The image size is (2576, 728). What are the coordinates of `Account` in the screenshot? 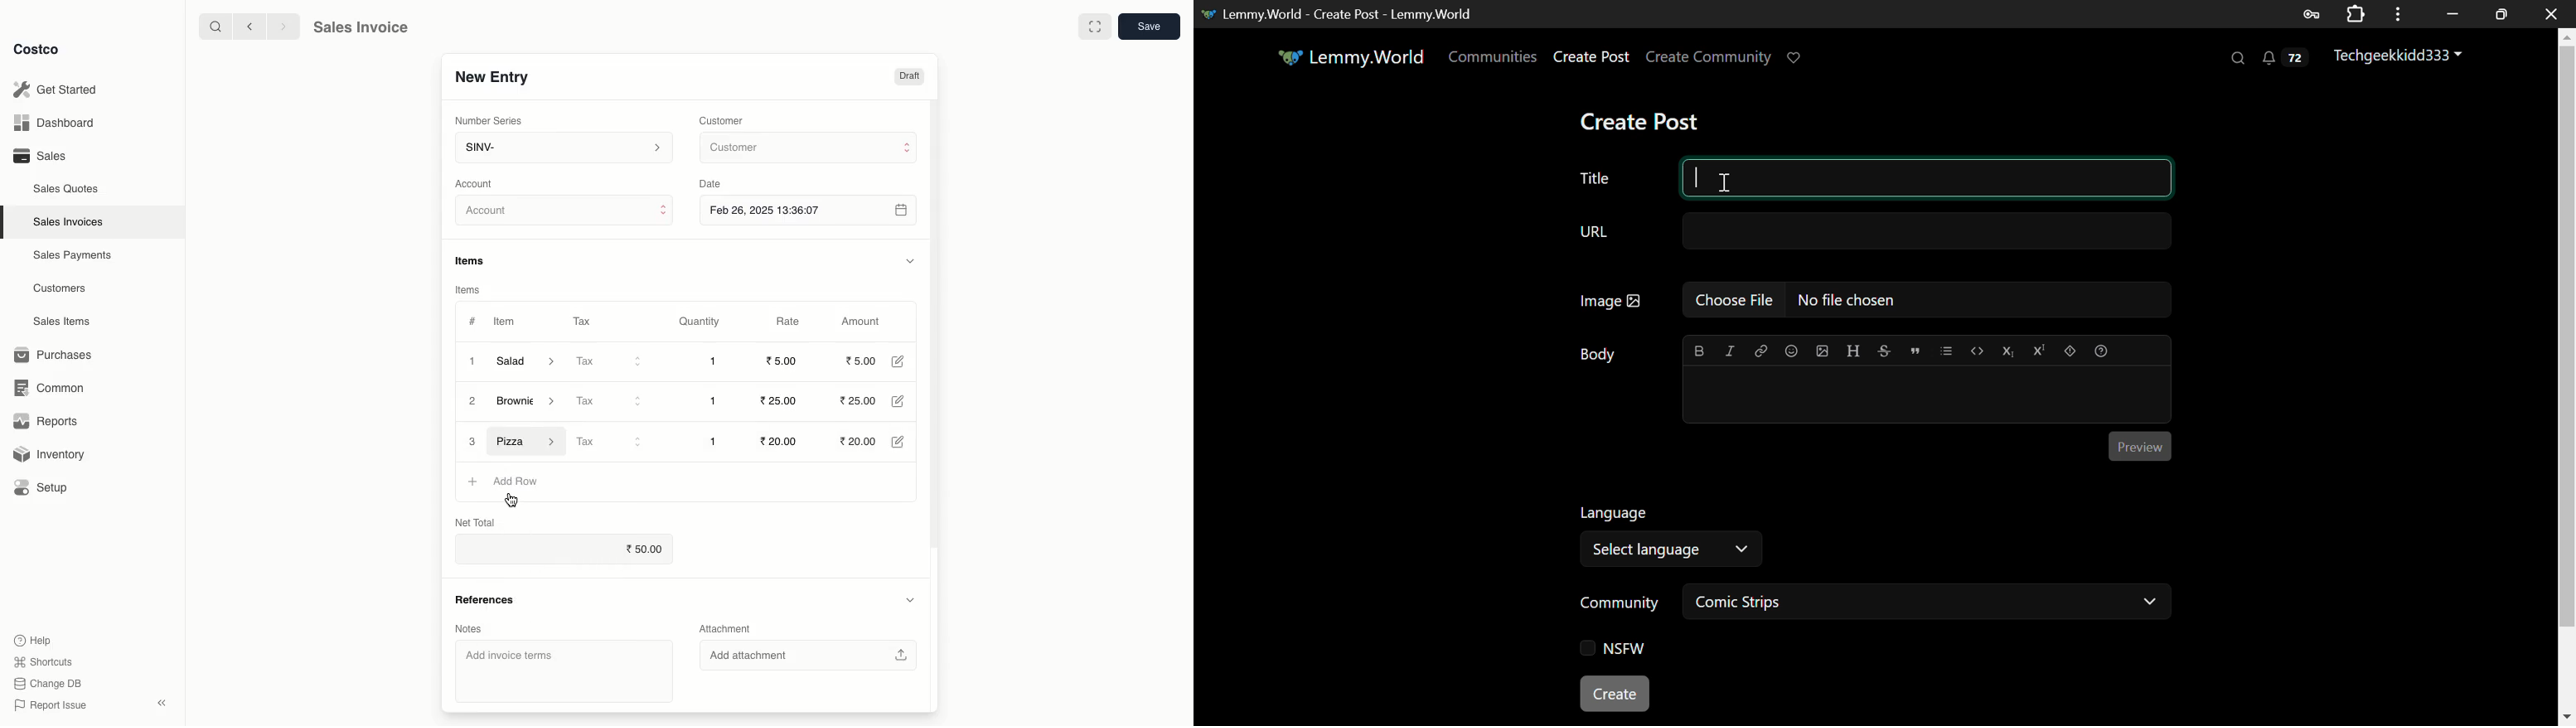 It's located at (565, 213).